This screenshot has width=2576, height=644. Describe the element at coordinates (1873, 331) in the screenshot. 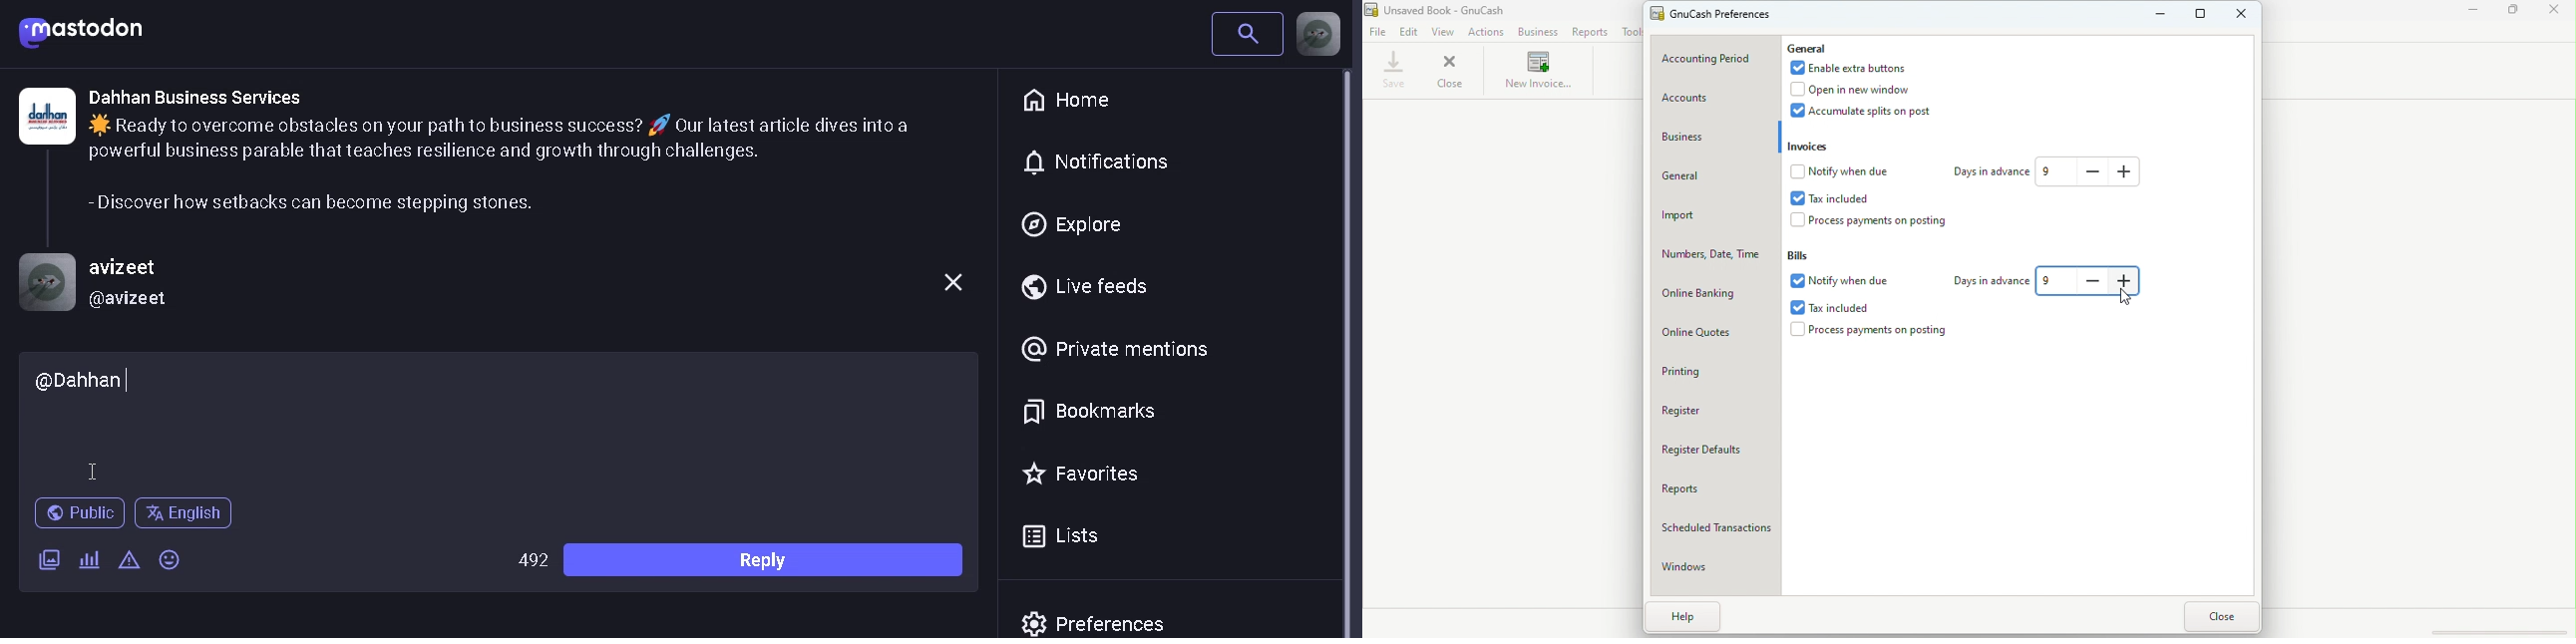

I see `Process payments on postings` at that location.